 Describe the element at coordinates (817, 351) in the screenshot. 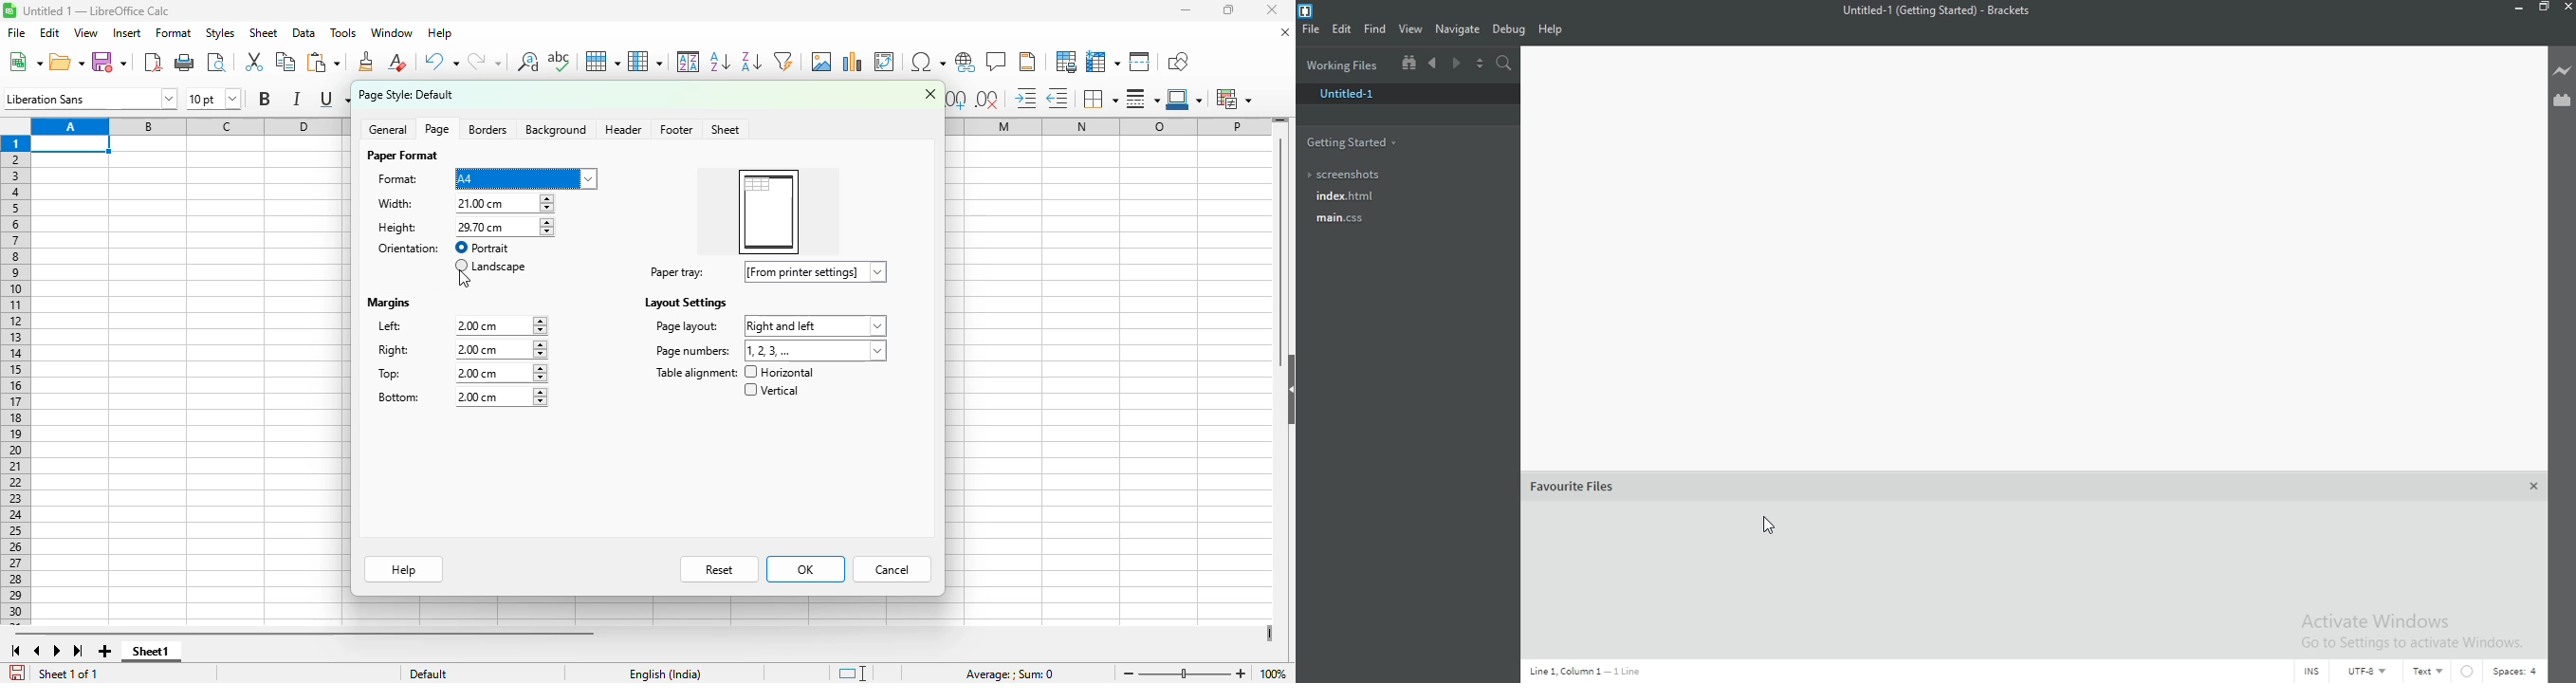

I see `1,2,3,...` at that location.